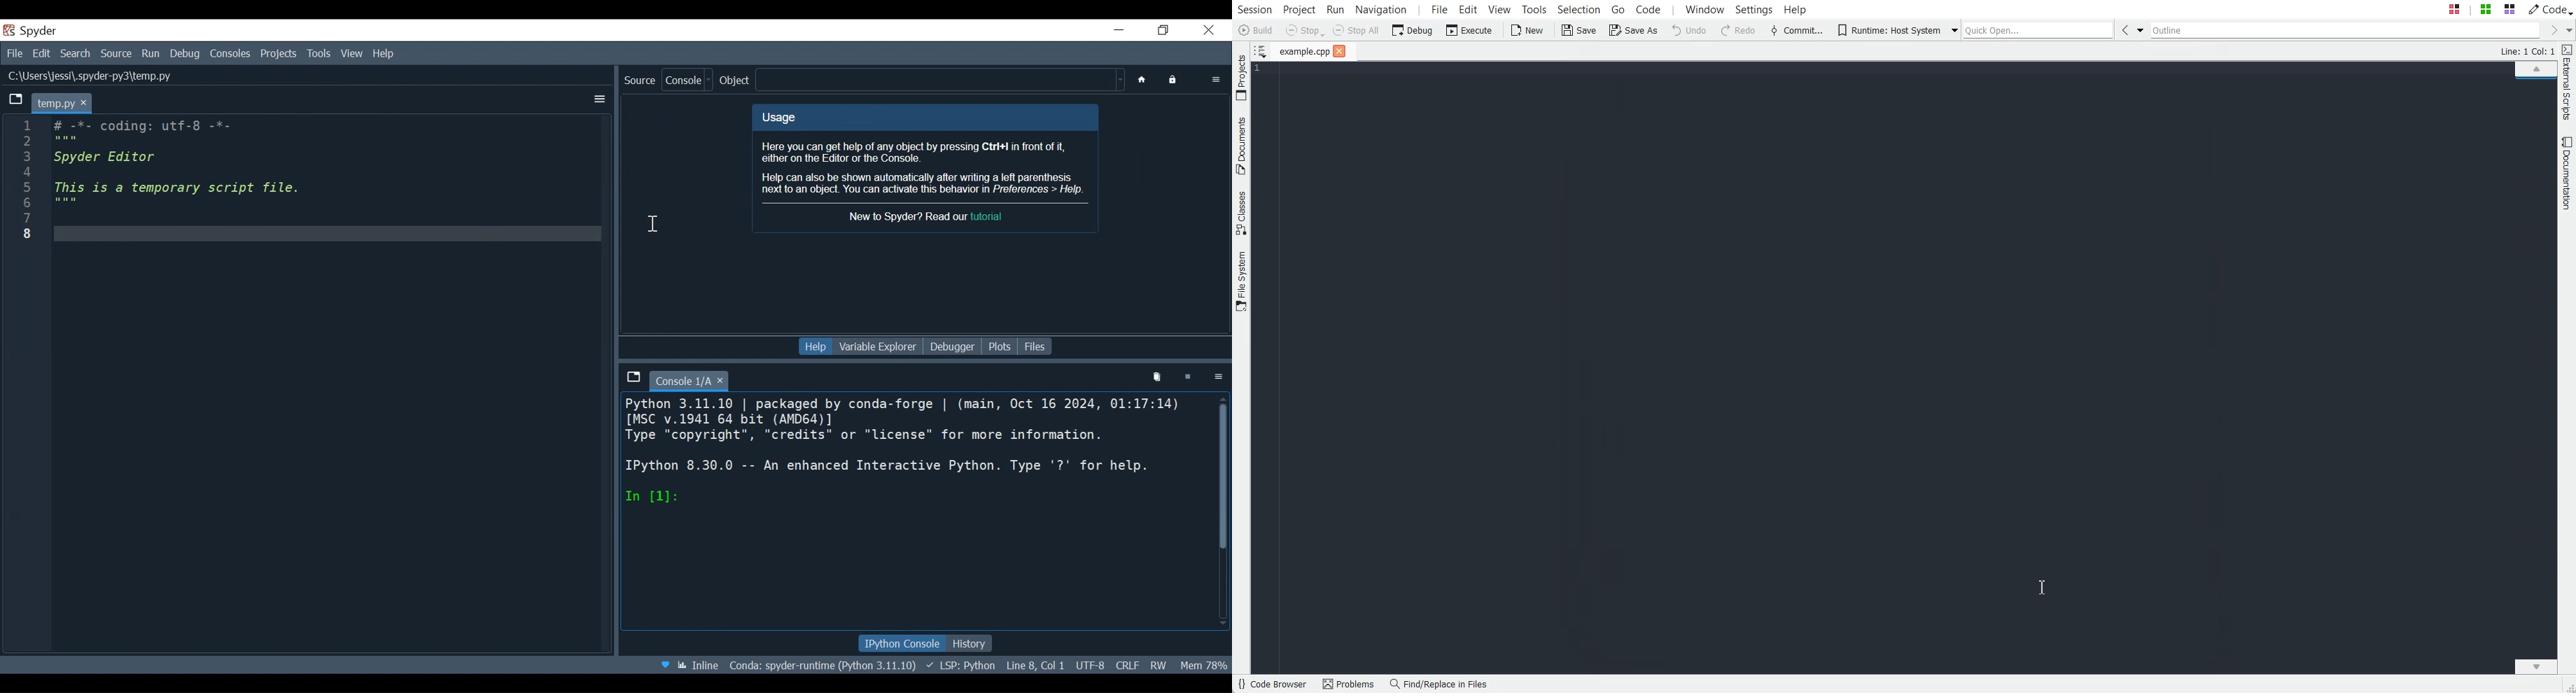  I want to click on Source, so click(115, 53).